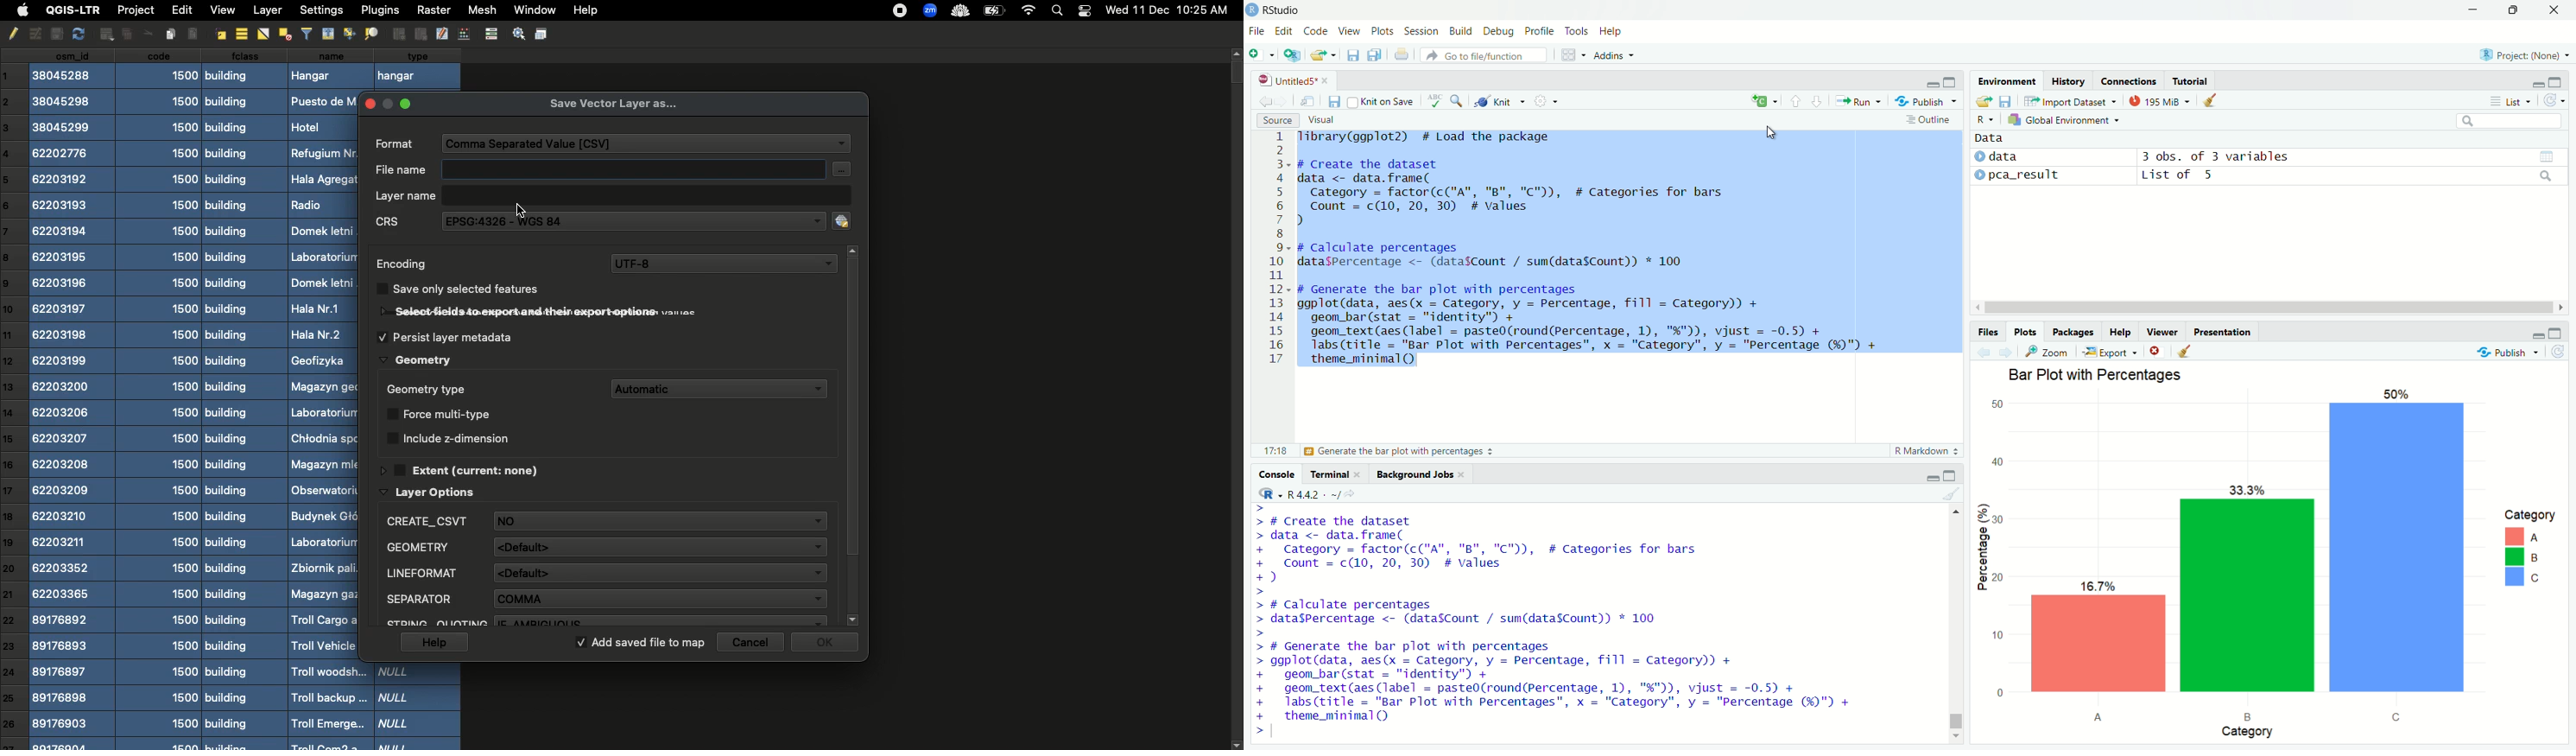 This screenshot has height=756, width=2576. Describe the element at coordinates (2185, 351) in the screenshot. I see `clear all plots` at that location.